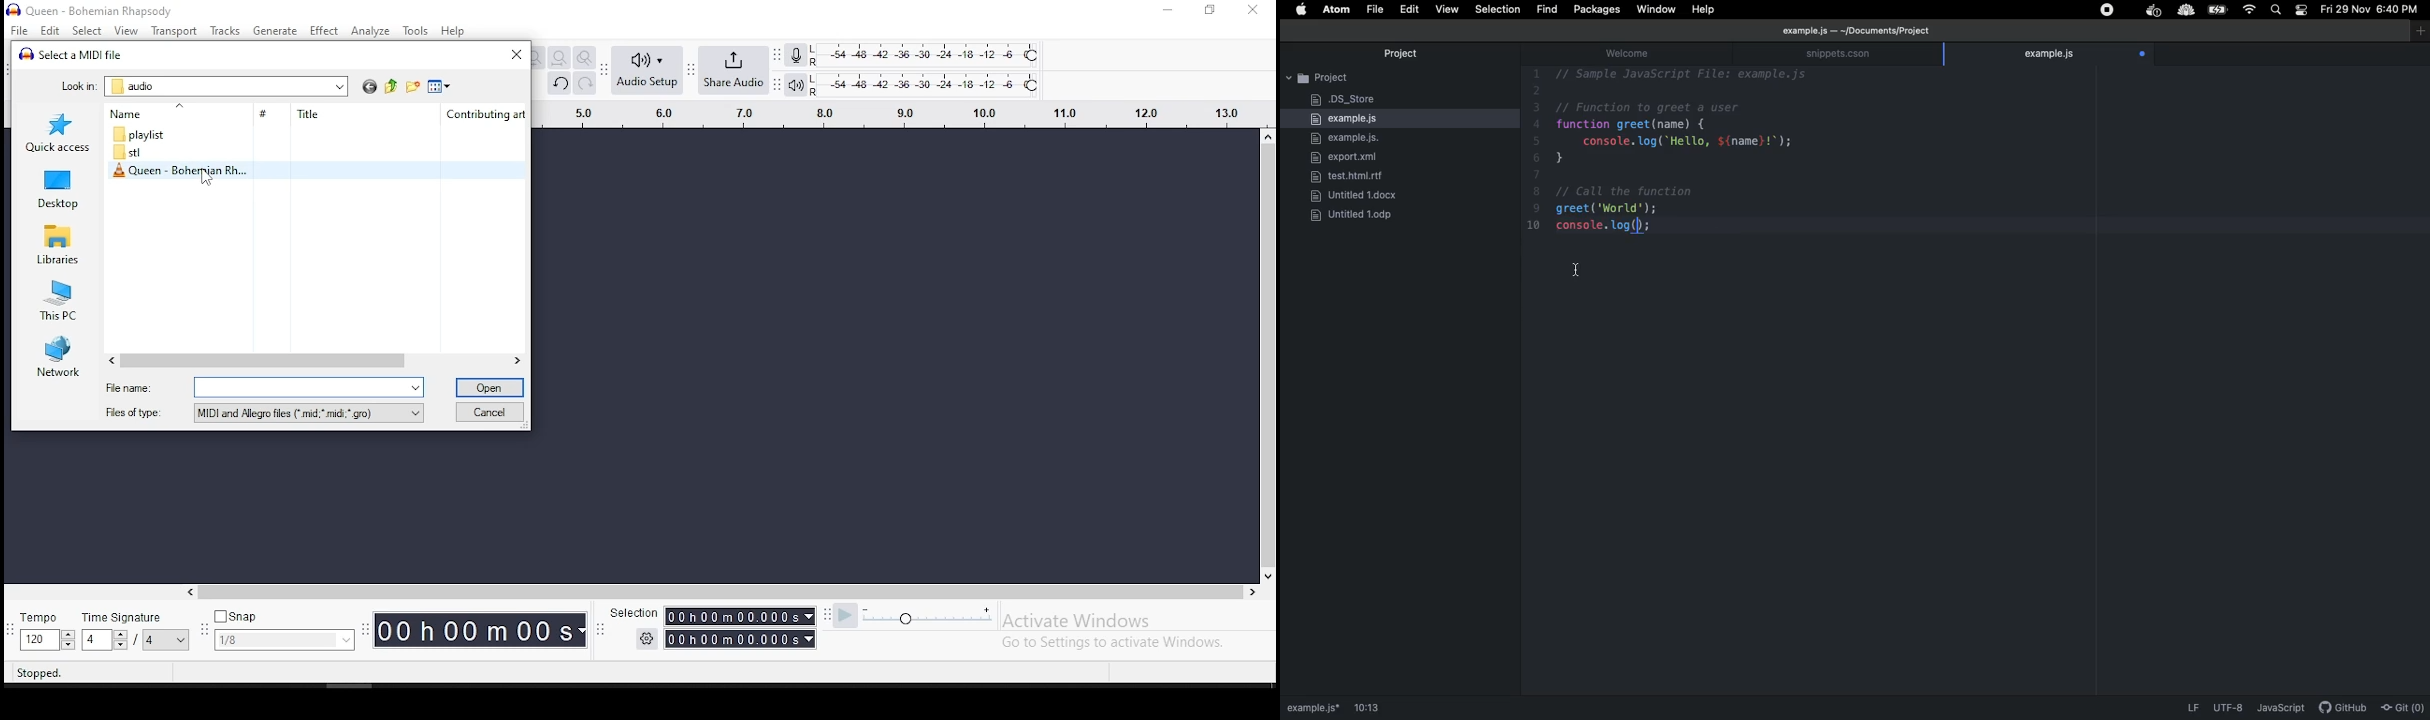 Image resolution: width=2436 pixels, height=728 pixels. What do you see at coordinates (646, 639) in the screenshot?
I see `settings` at bounding box center [646, 639].